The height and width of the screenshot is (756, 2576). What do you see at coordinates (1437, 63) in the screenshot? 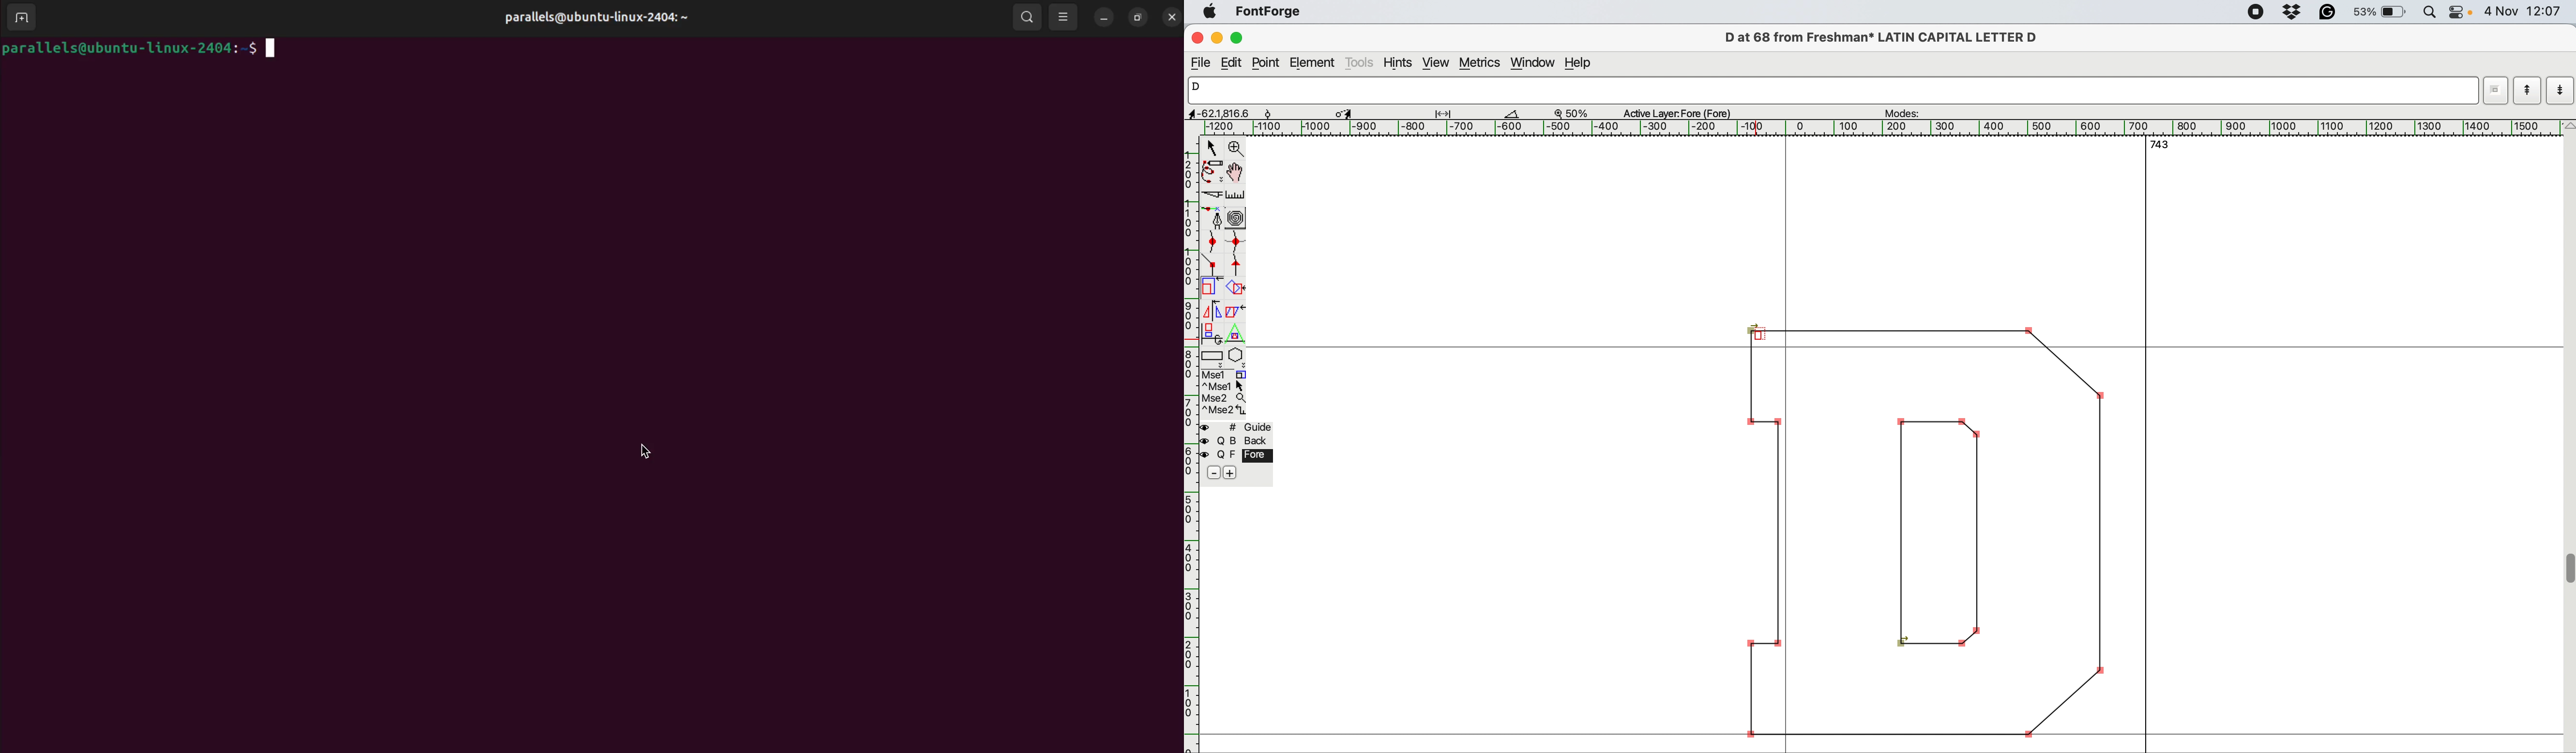
I see `view` at bounding box center [1437, 63].